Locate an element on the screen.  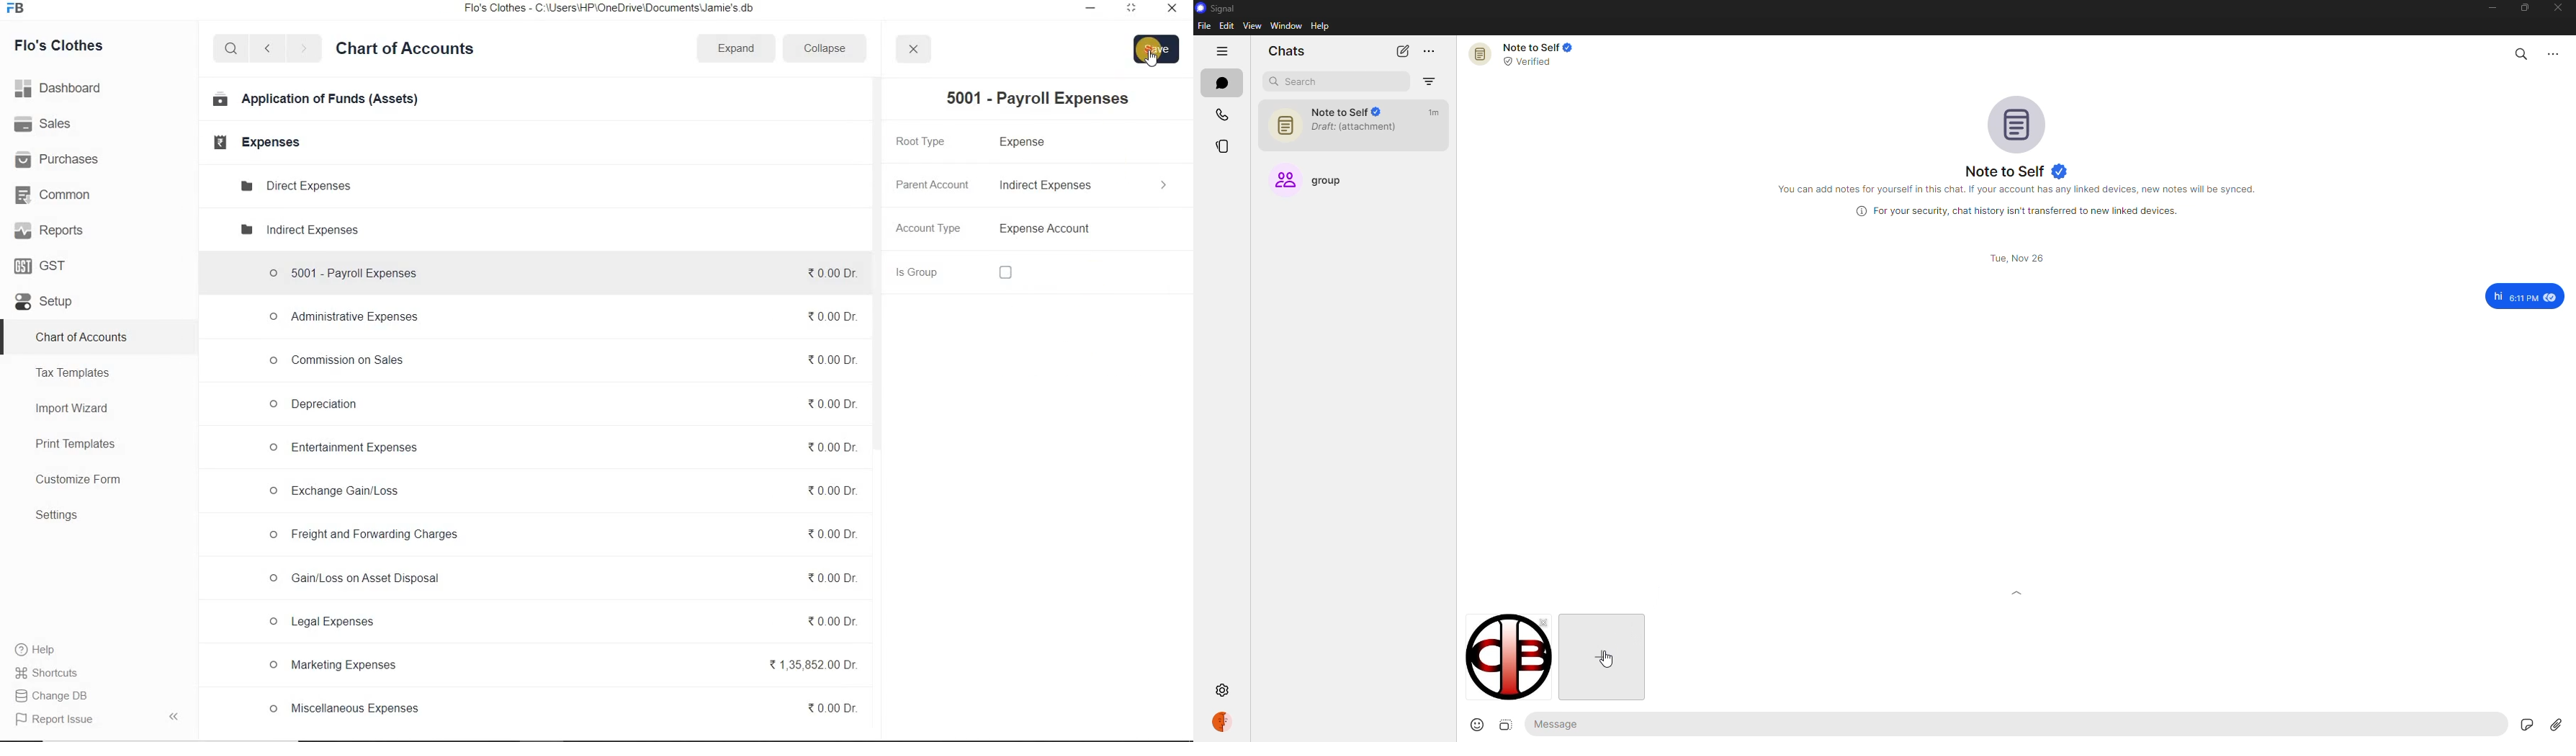
Customize Form is located at coordinates (79, 480).